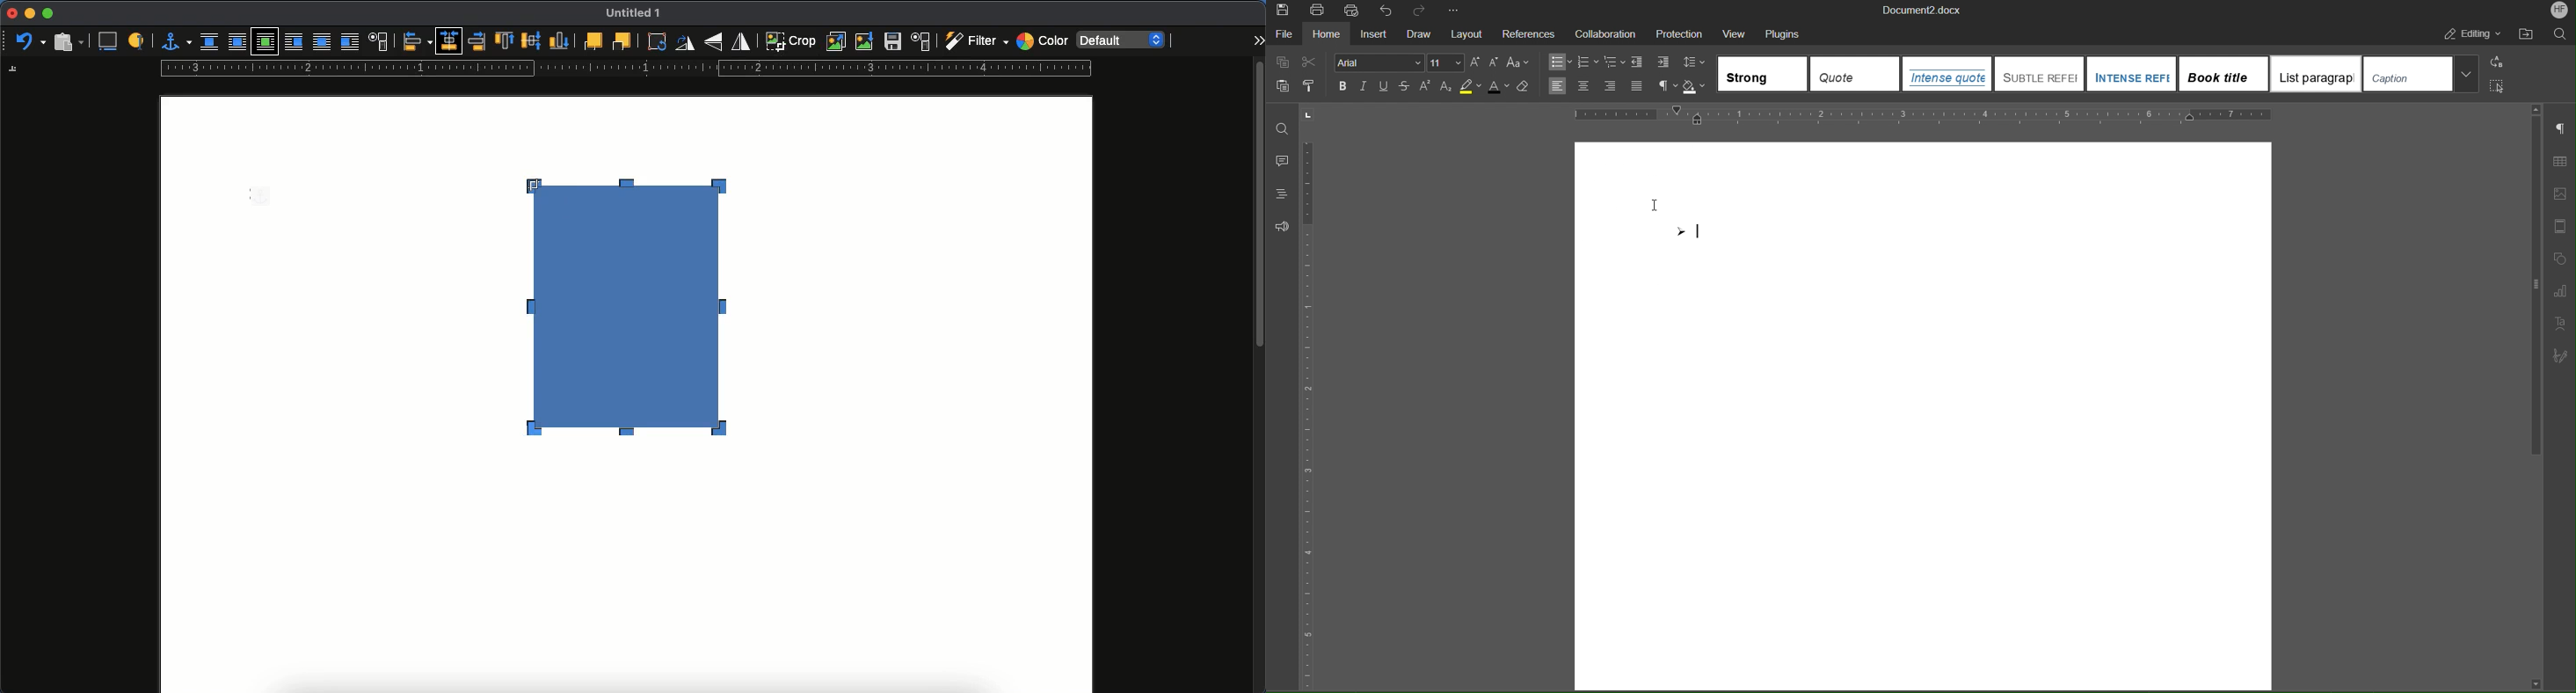  Describe the element at coordinates (790, 40) in the screenshot. I see `crop` at that location.